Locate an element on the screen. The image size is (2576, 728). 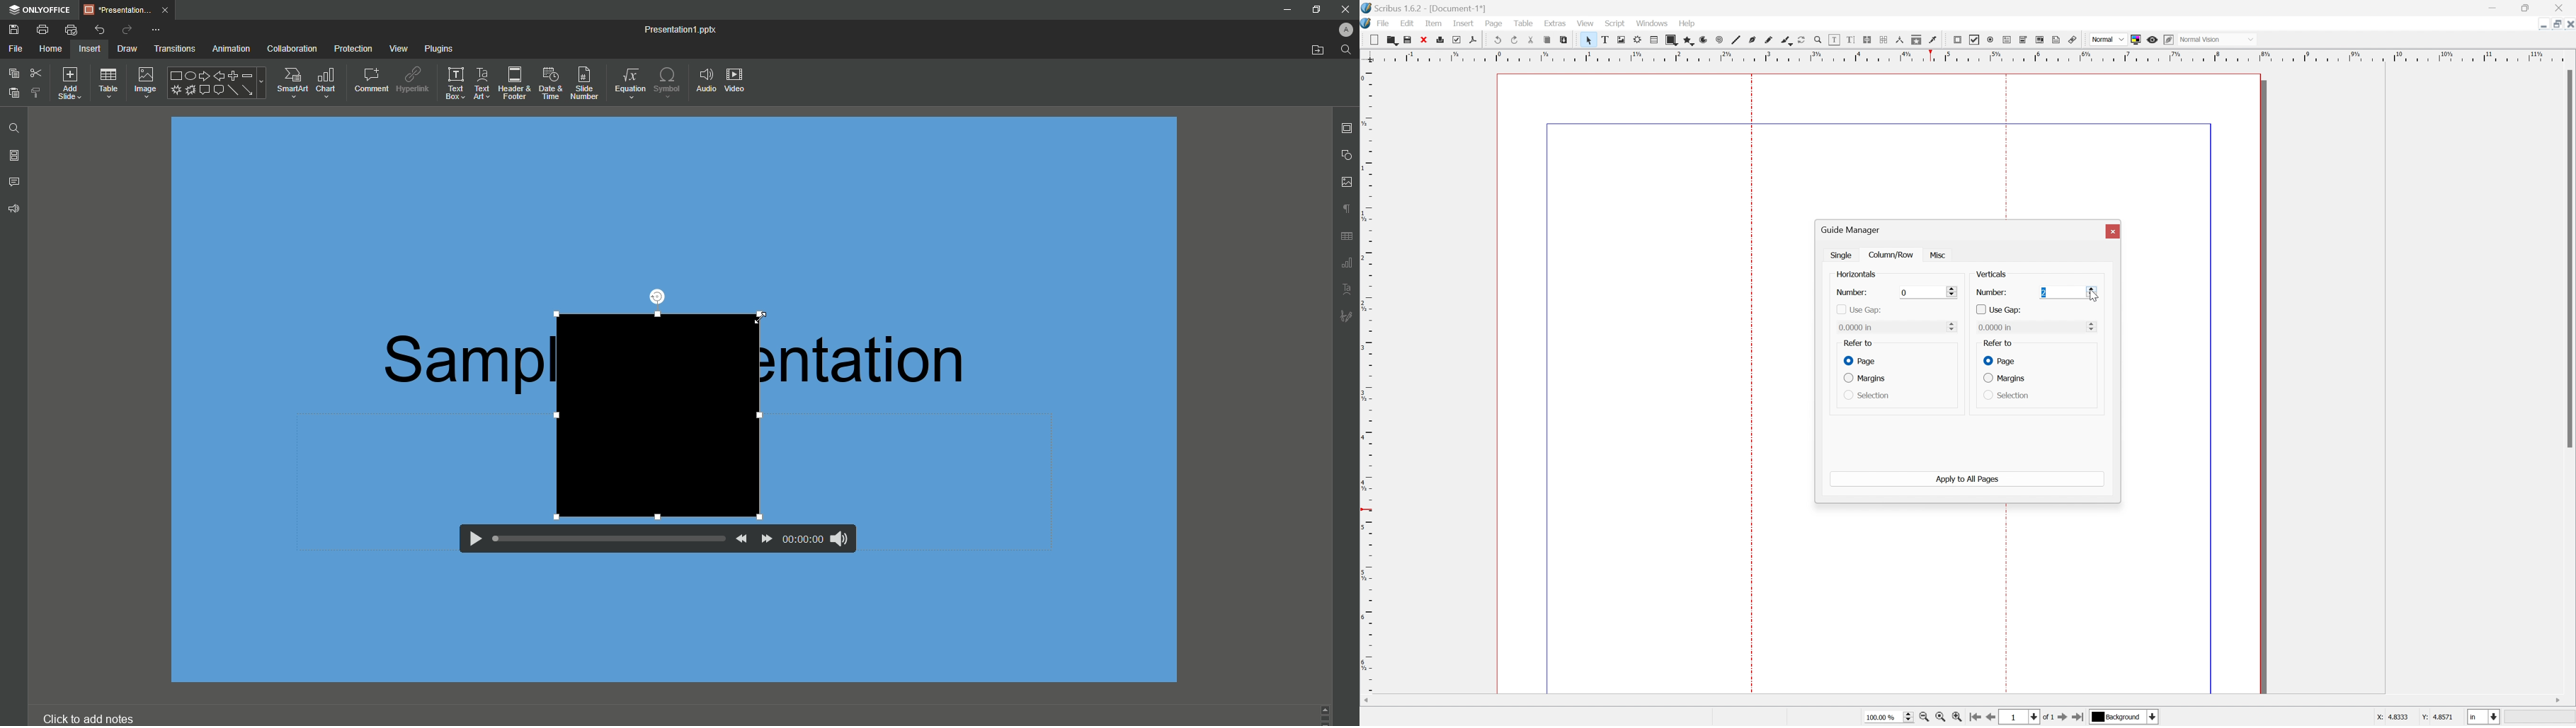
zoom in is located at coordinates (1958, 716).